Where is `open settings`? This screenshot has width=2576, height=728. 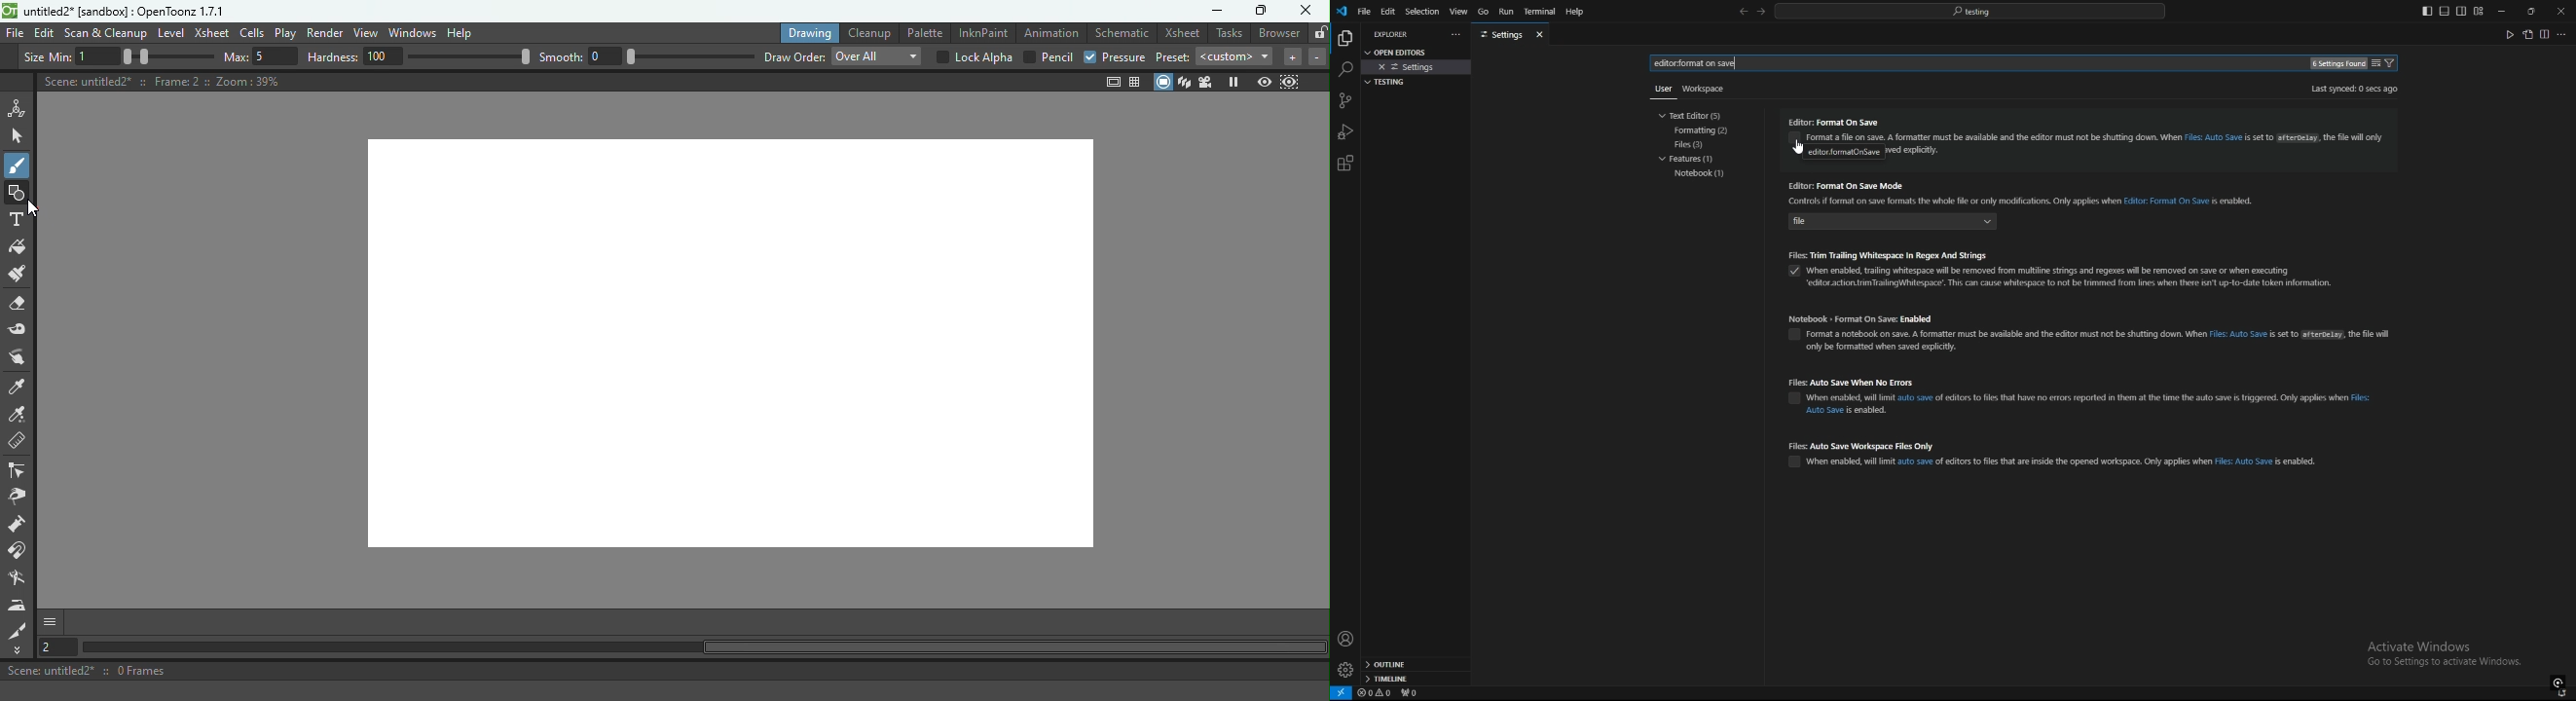 open settings is located at coordinates (2527, 34).